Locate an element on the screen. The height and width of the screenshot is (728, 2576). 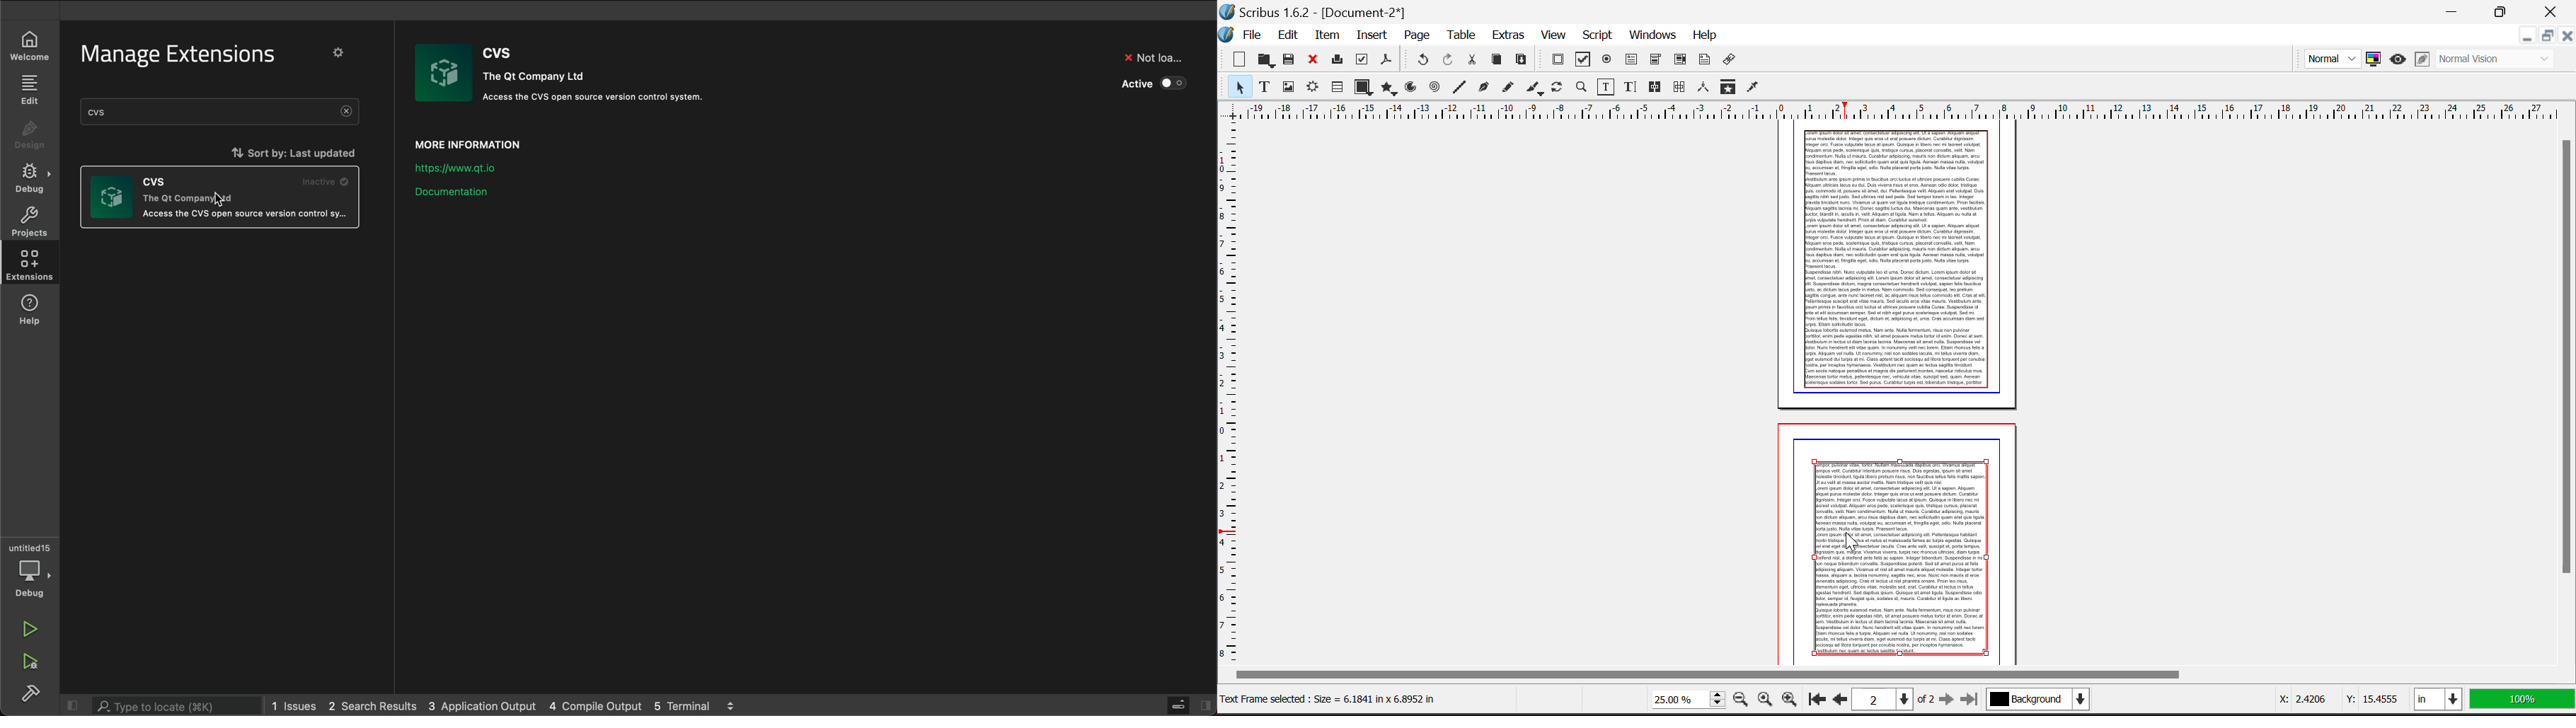
cursor is located at coordinates (222, 200).